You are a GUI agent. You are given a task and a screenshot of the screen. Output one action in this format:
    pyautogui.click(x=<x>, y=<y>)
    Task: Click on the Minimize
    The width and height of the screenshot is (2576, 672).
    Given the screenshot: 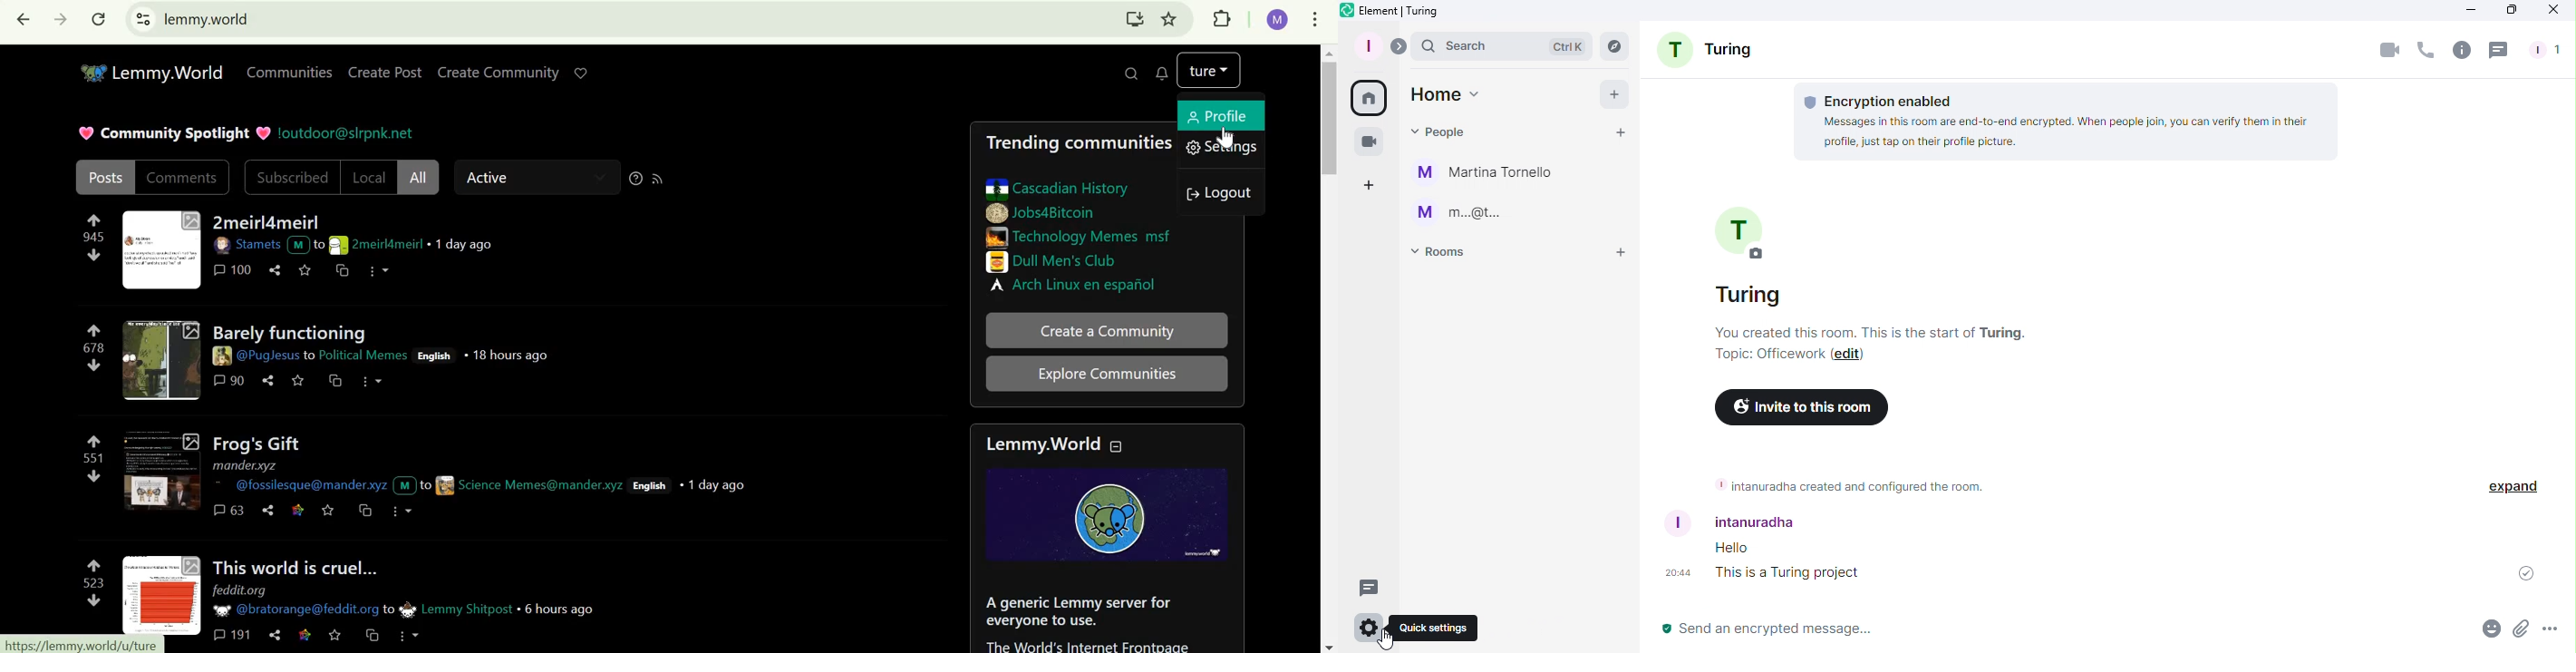 What is the action you would take?
    pyautogui.click(x=2470, y=11)
    